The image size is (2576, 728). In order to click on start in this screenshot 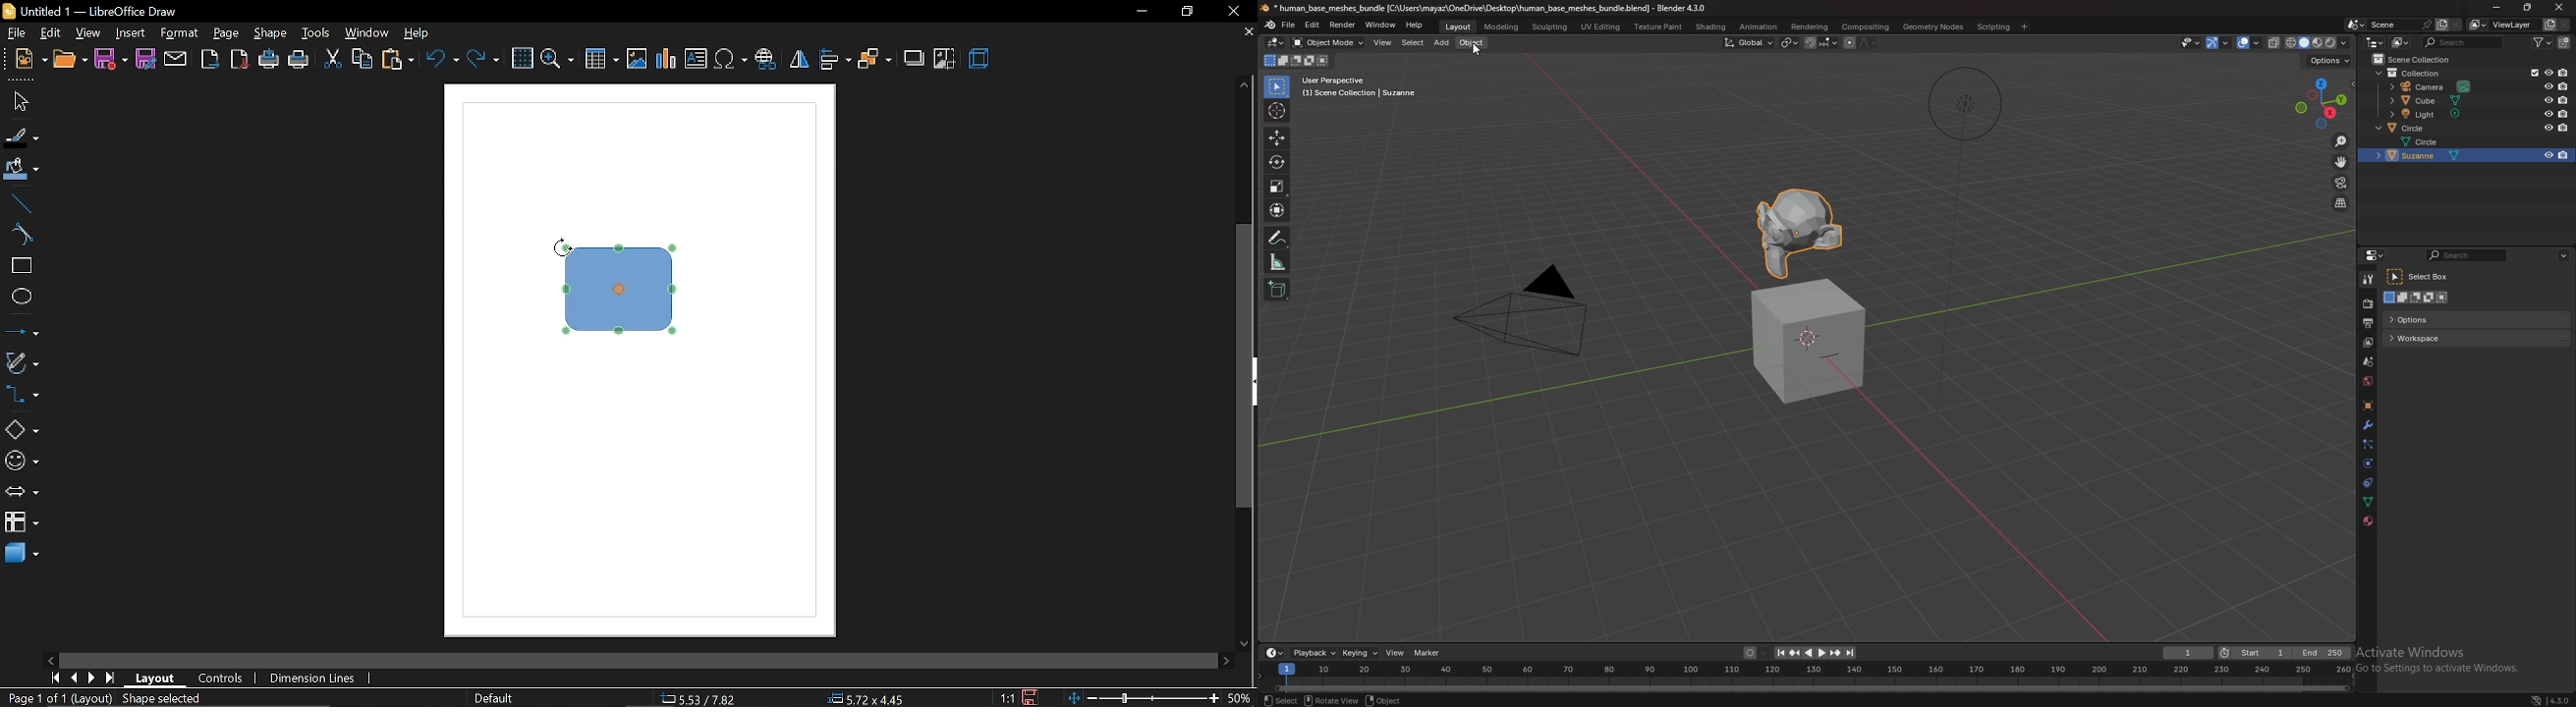, I will do `click(2255, 652)`.